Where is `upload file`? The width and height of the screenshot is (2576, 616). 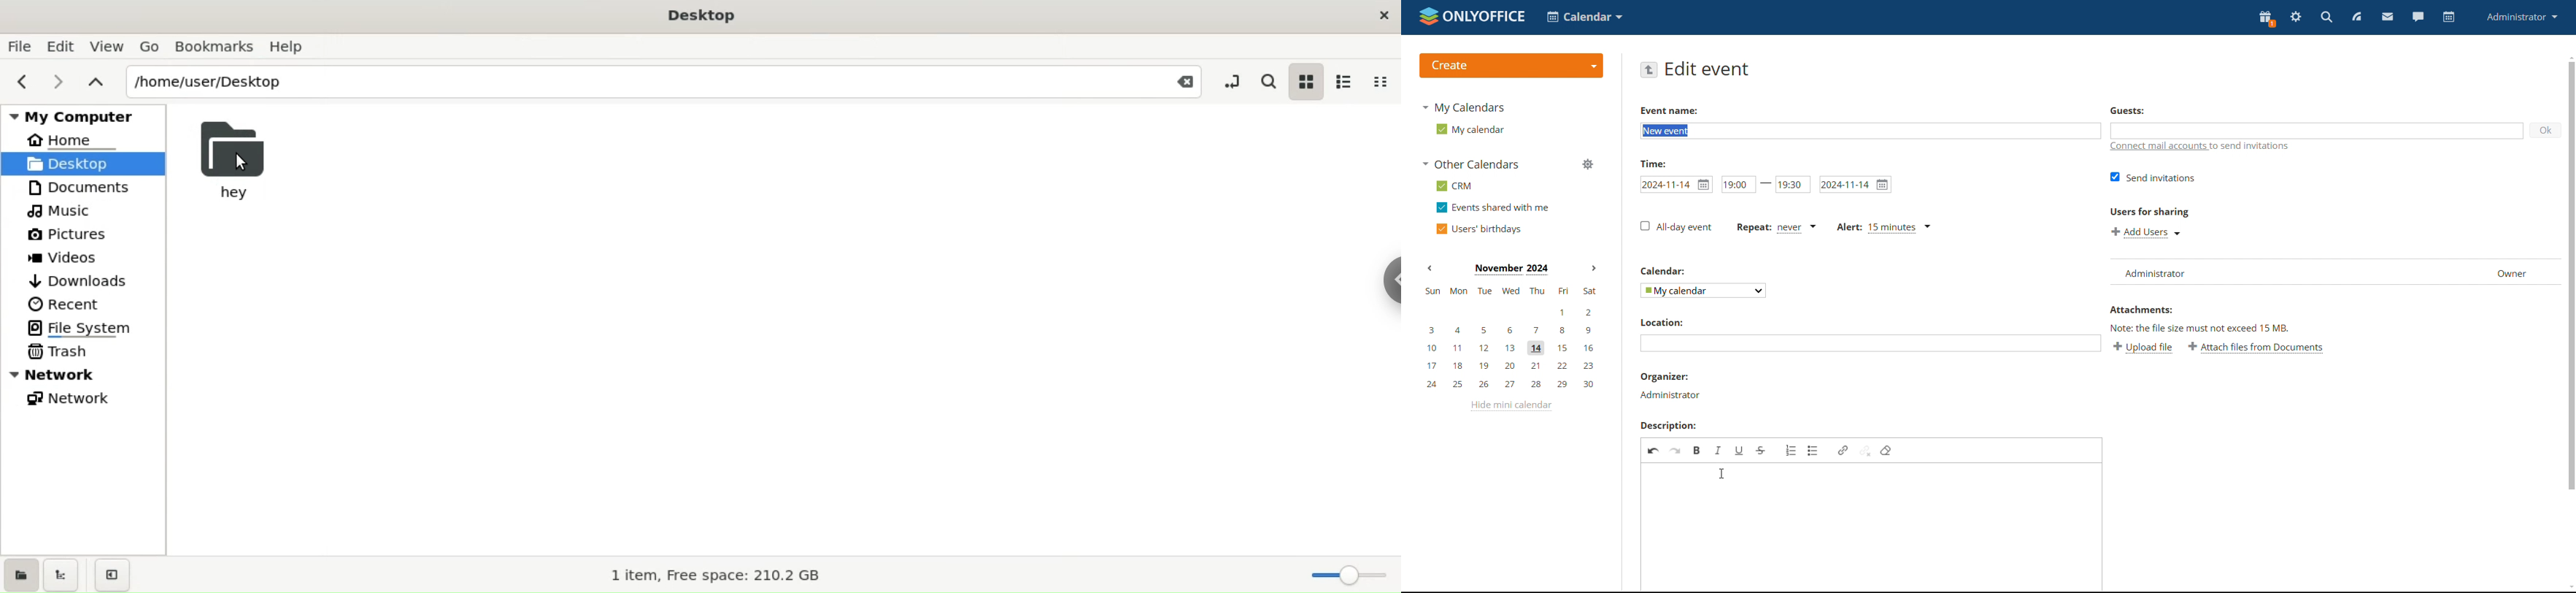 upload file is located at coordinates (2142, 348).